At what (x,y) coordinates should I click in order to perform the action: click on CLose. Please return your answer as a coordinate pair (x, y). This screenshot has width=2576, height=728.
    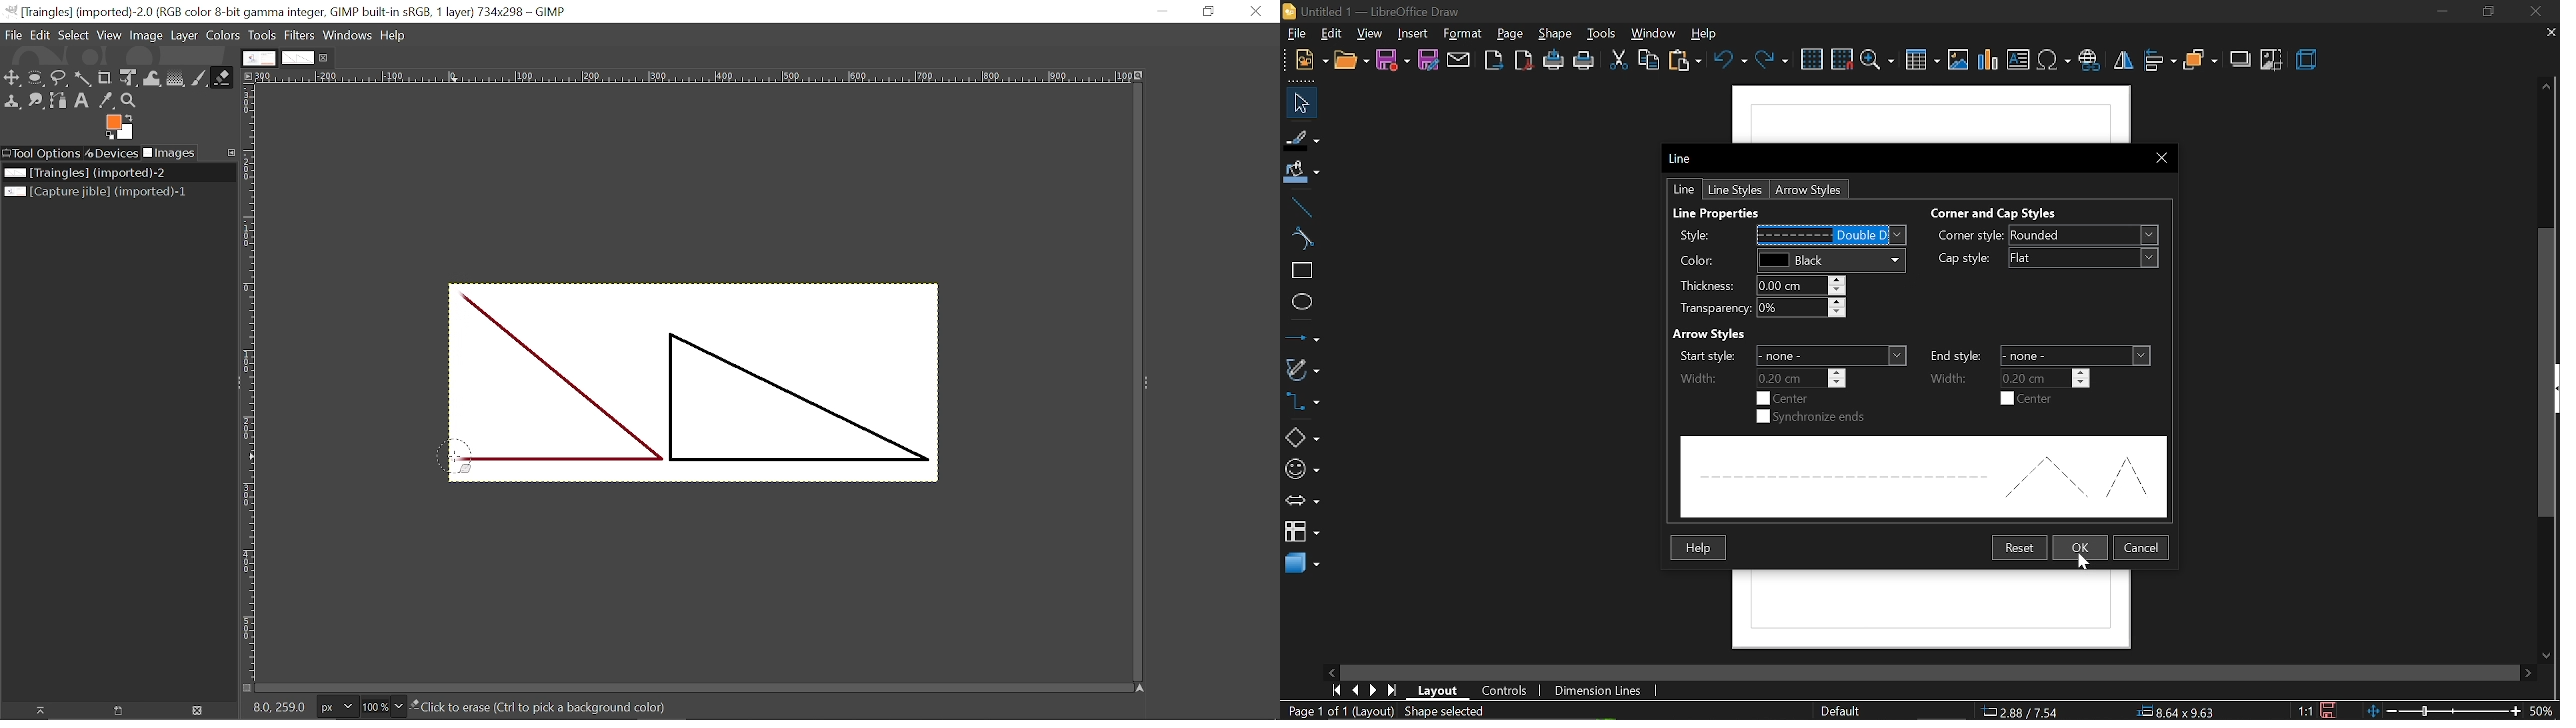
    Looking at the image, I should click on (1257, 13).